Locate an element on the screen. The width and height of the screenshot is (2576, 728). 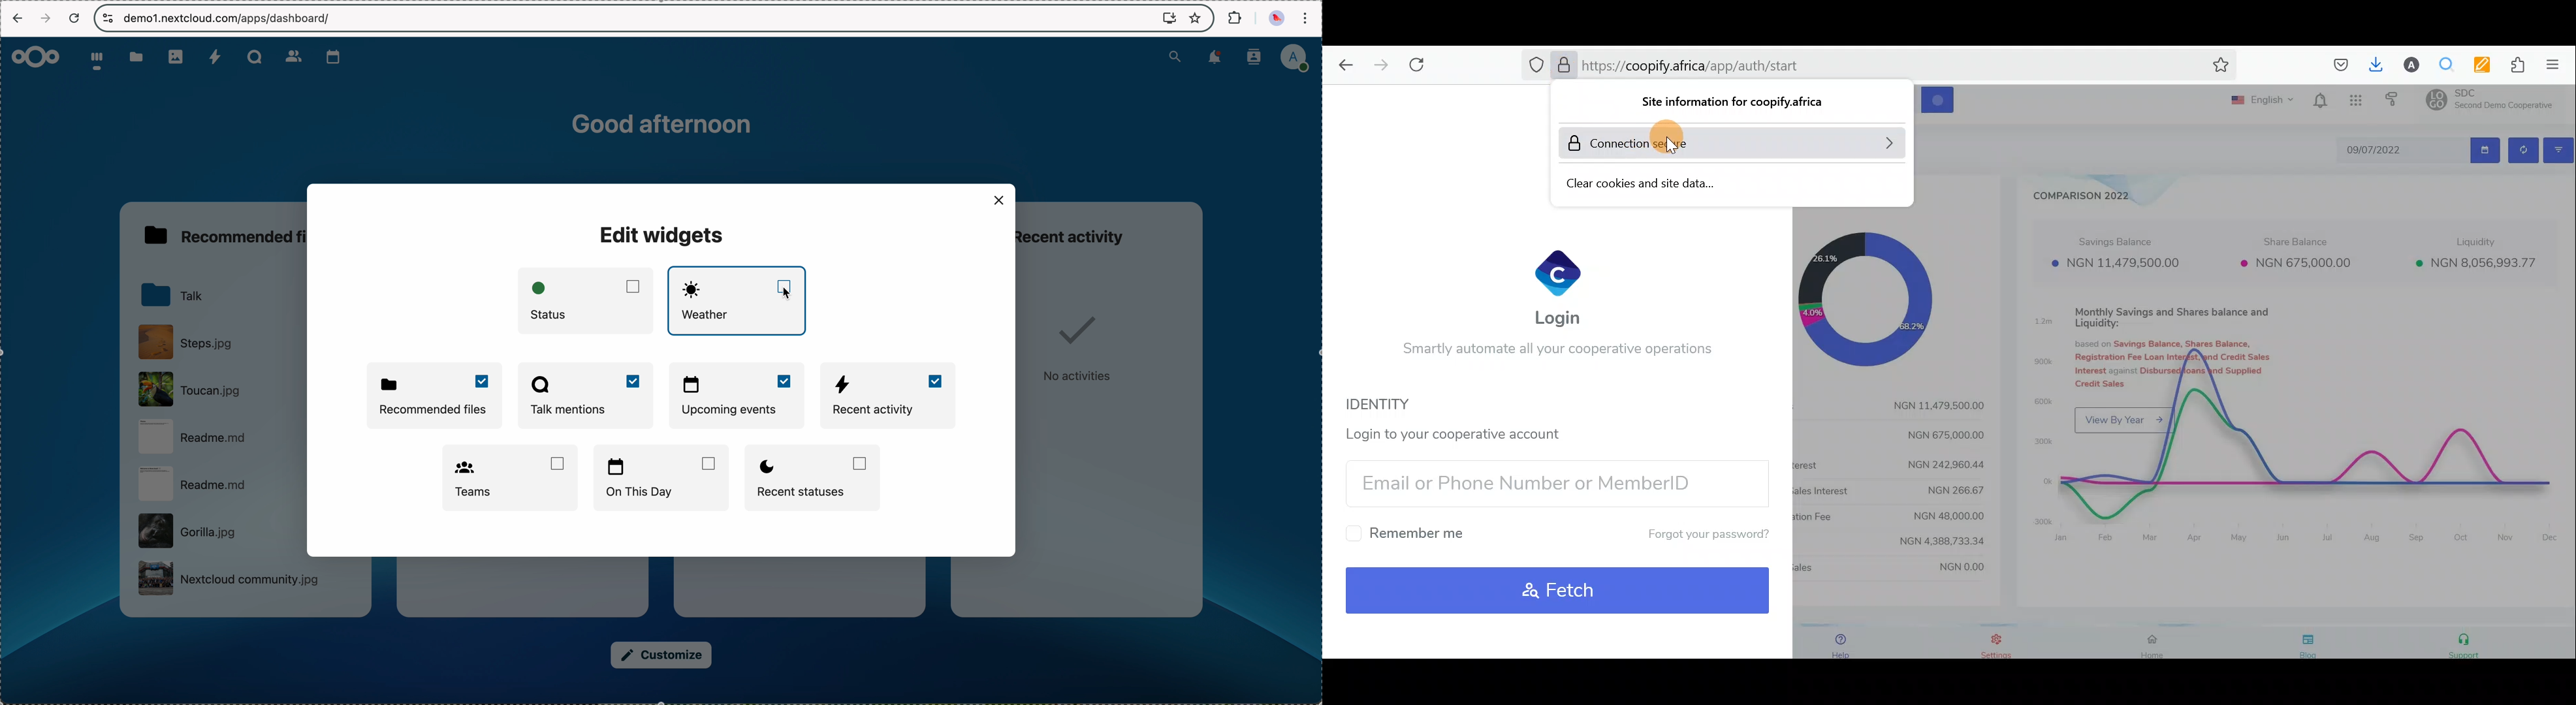
folder is located at coordinates (174, 297).